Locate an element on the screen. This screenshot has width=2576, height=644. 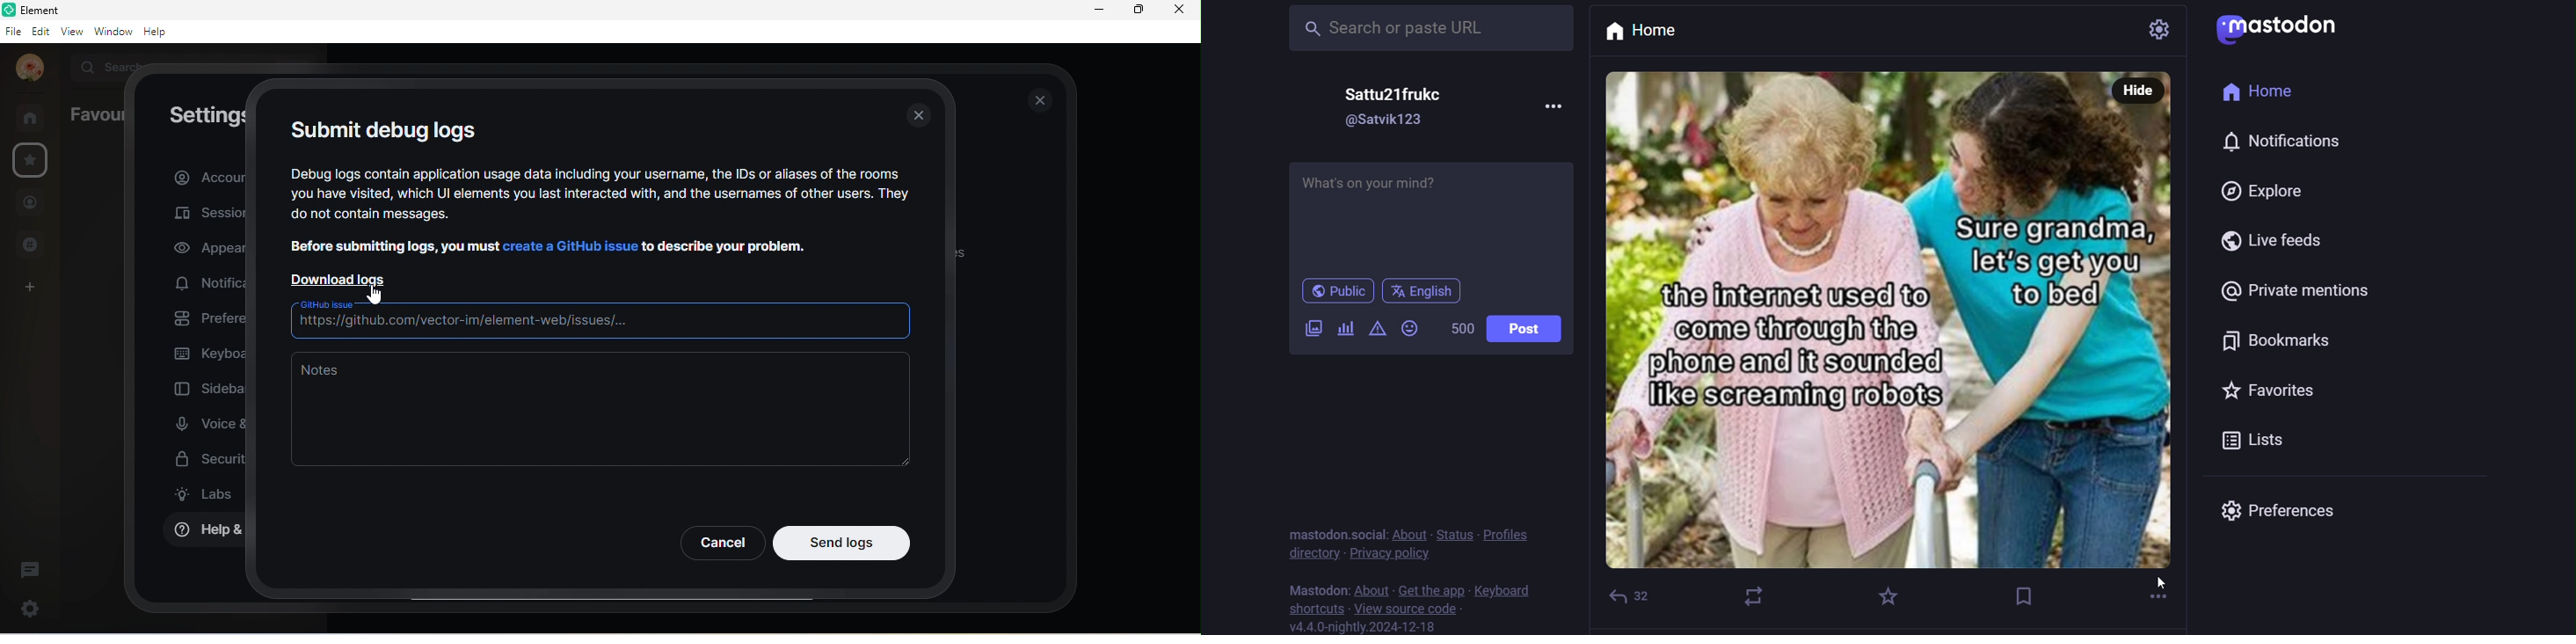
keyboard is located at coordinates (1505, 591).